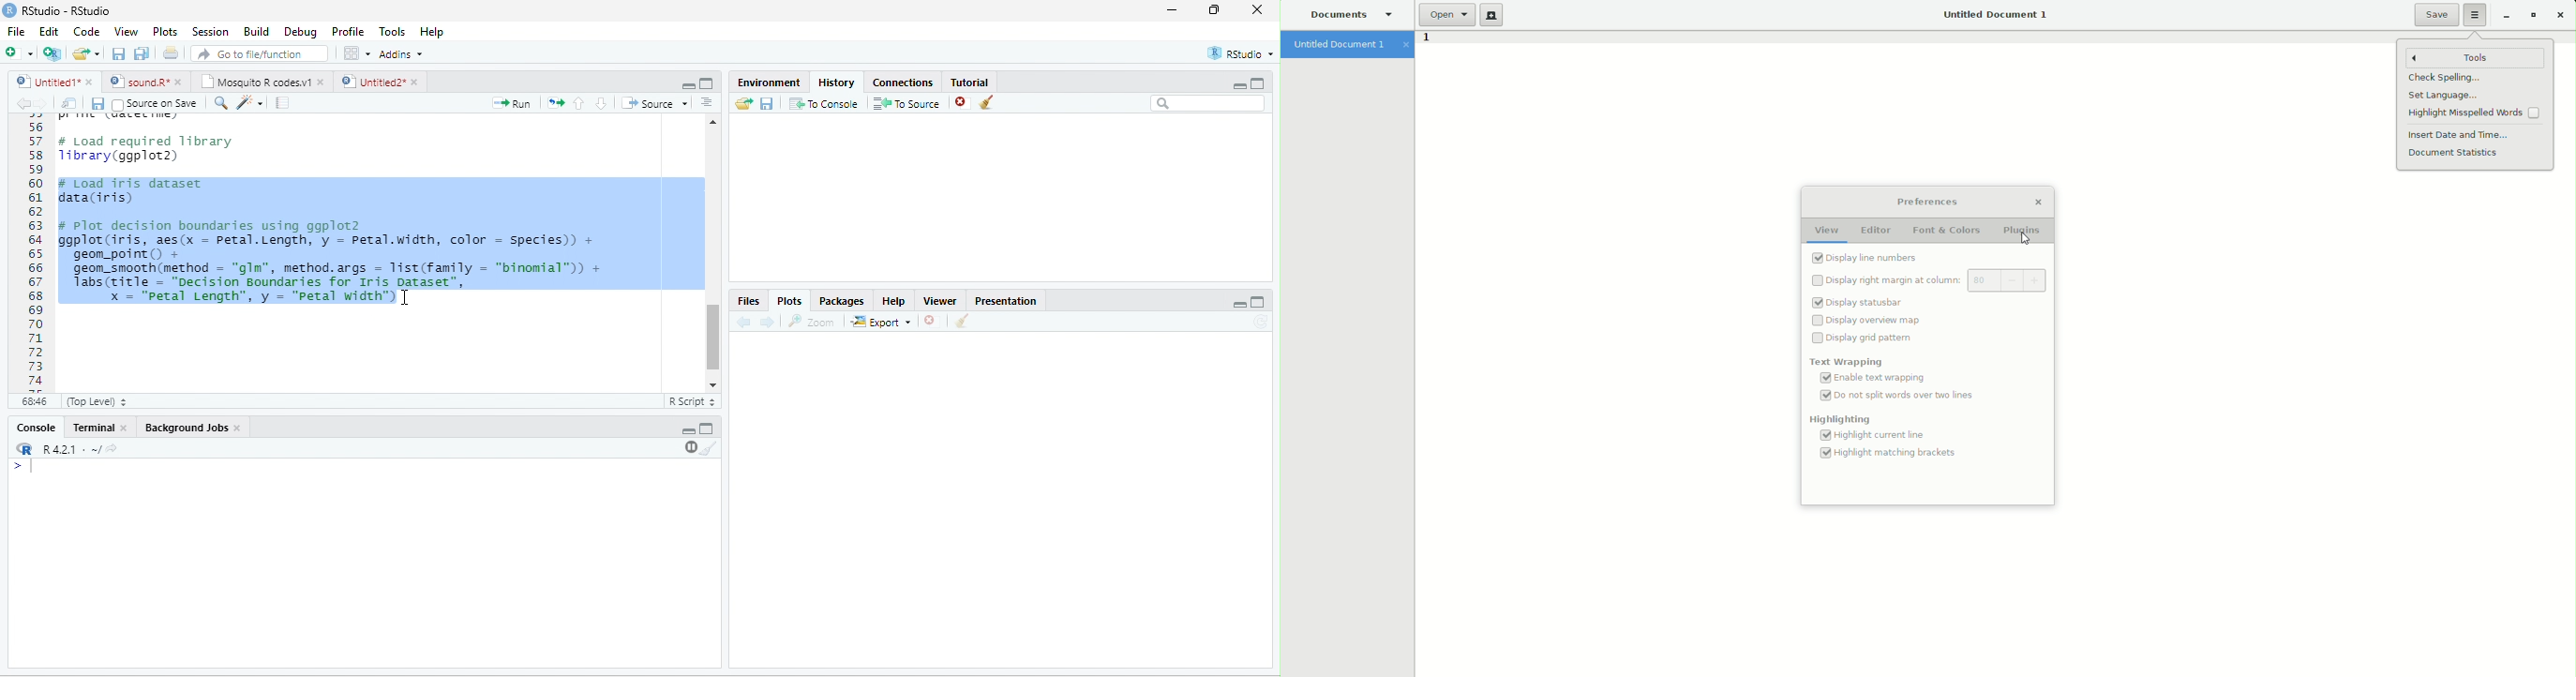 This screenshot has width=2576, height=700. Describe the element at coordinates (970, 83) in the screenshot. I see `Tutorial` at that location.